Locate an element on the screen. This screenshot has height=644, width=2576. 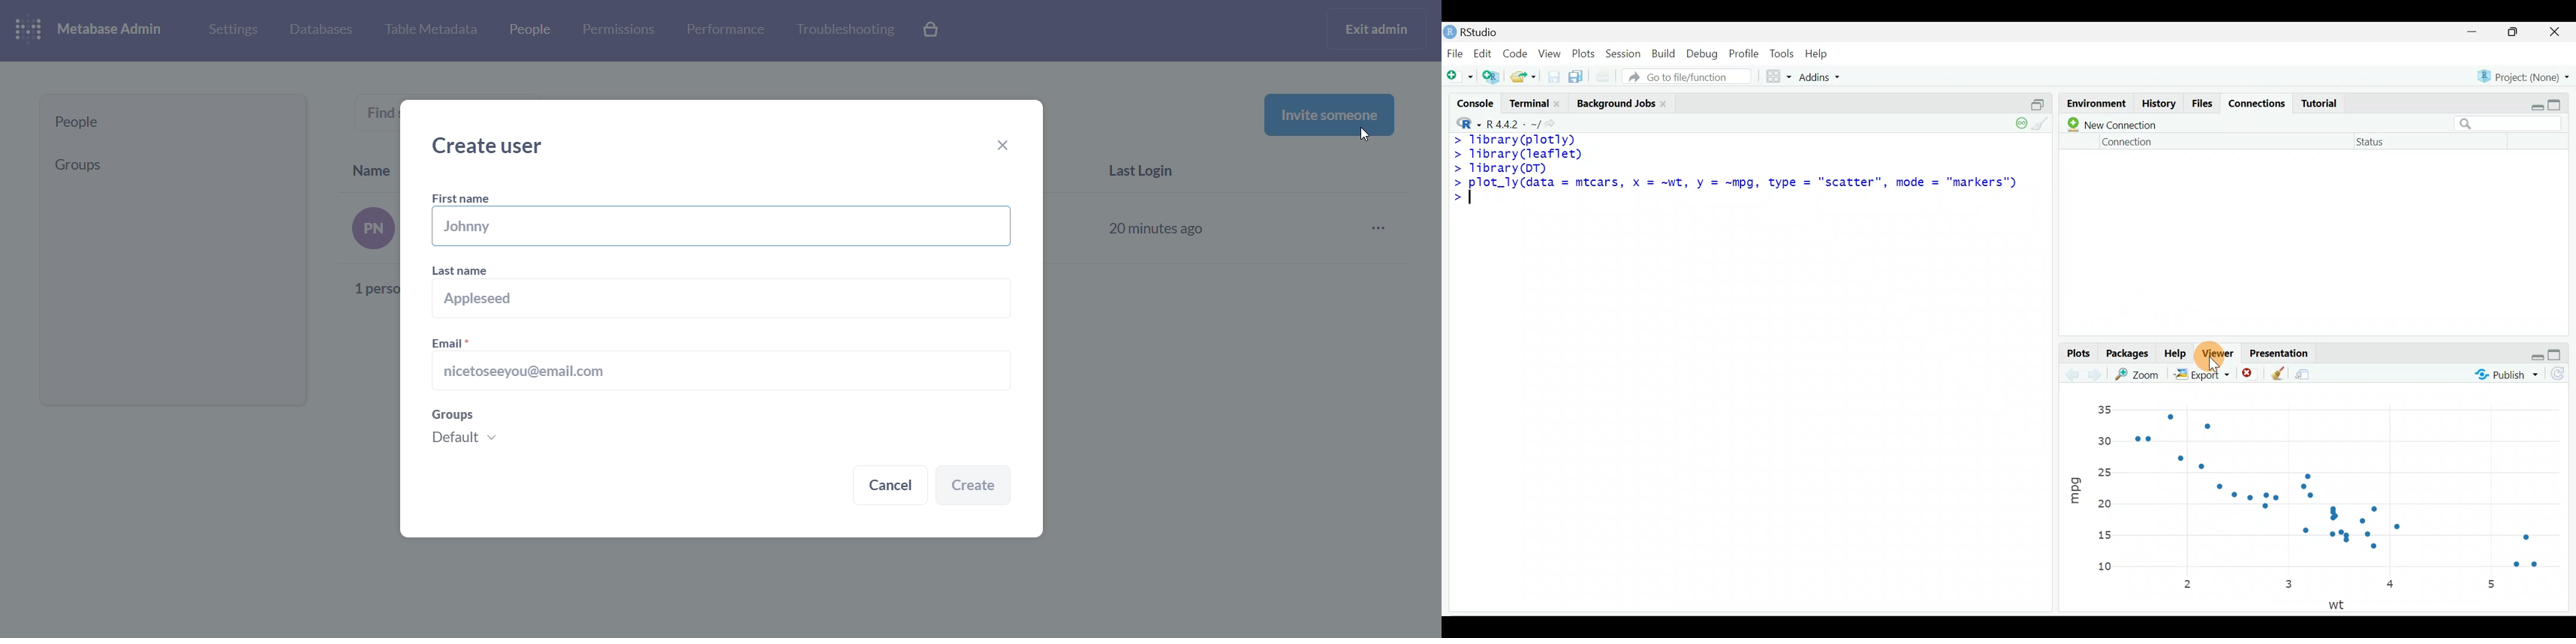
New connection is located at coordinates (2113, 124).